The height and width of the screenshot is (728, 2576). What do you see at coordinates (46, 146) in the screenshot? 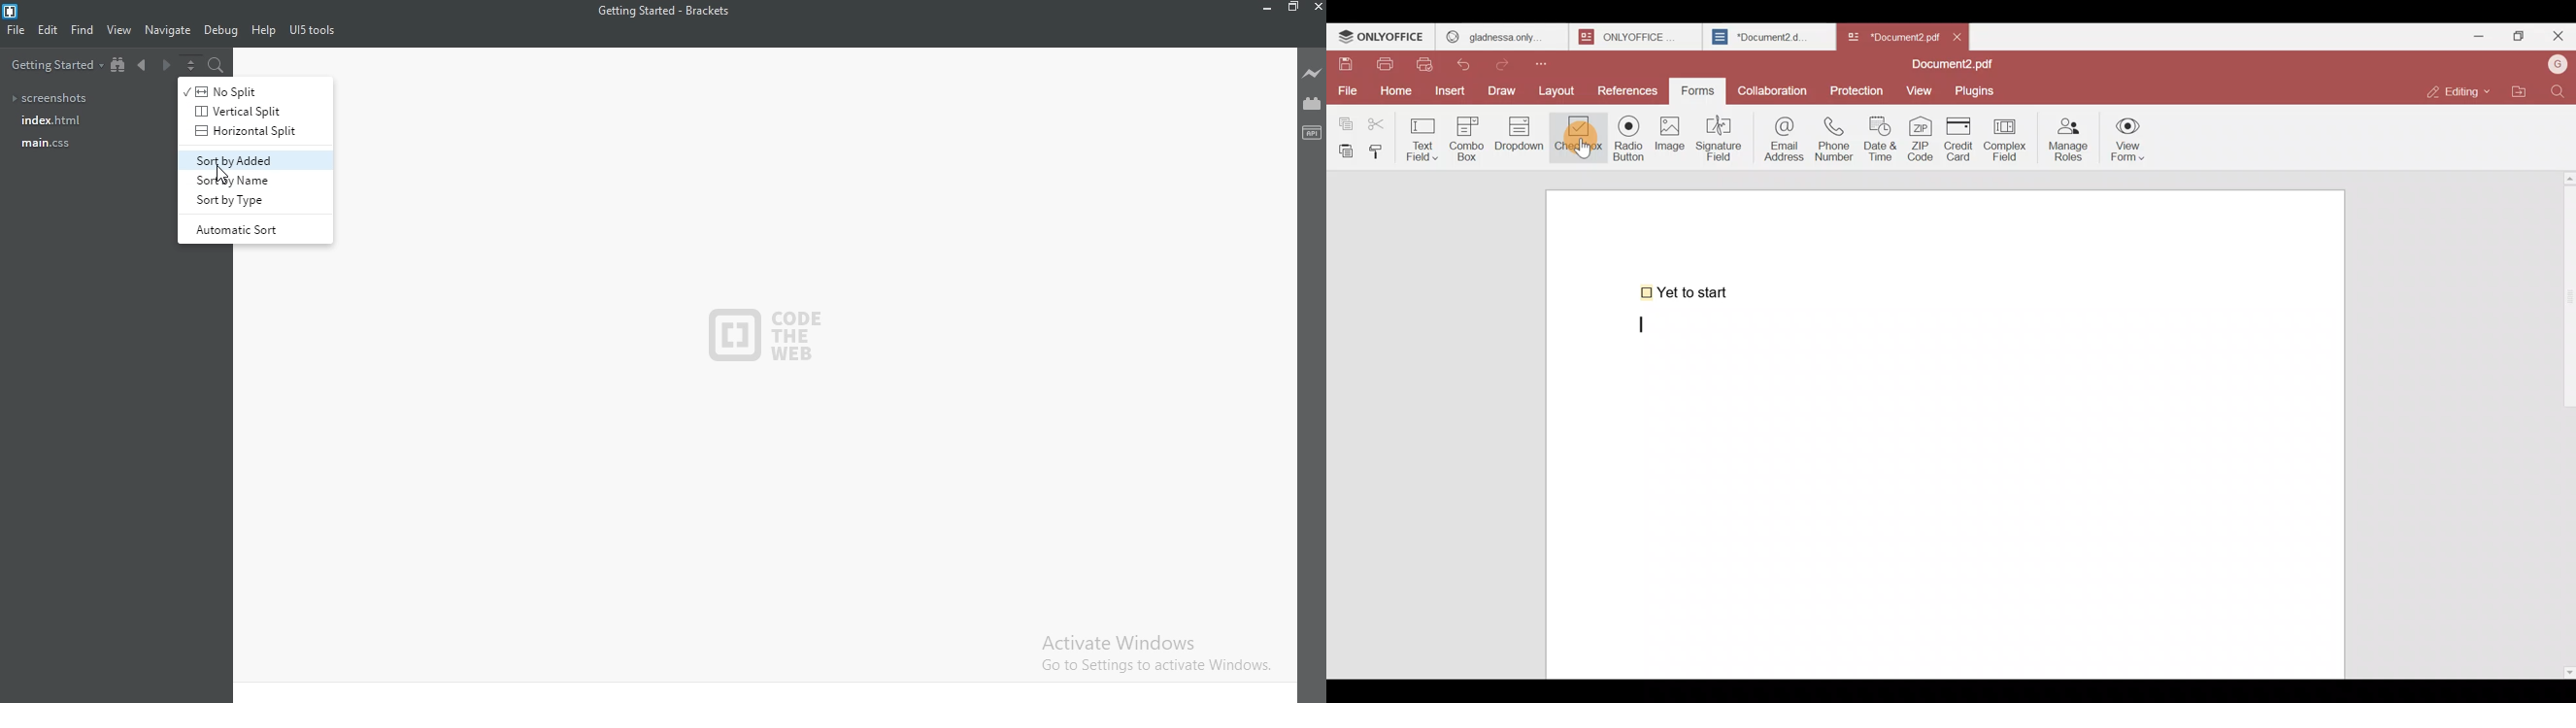
I see `main.css` at bounding box center [46, 146].